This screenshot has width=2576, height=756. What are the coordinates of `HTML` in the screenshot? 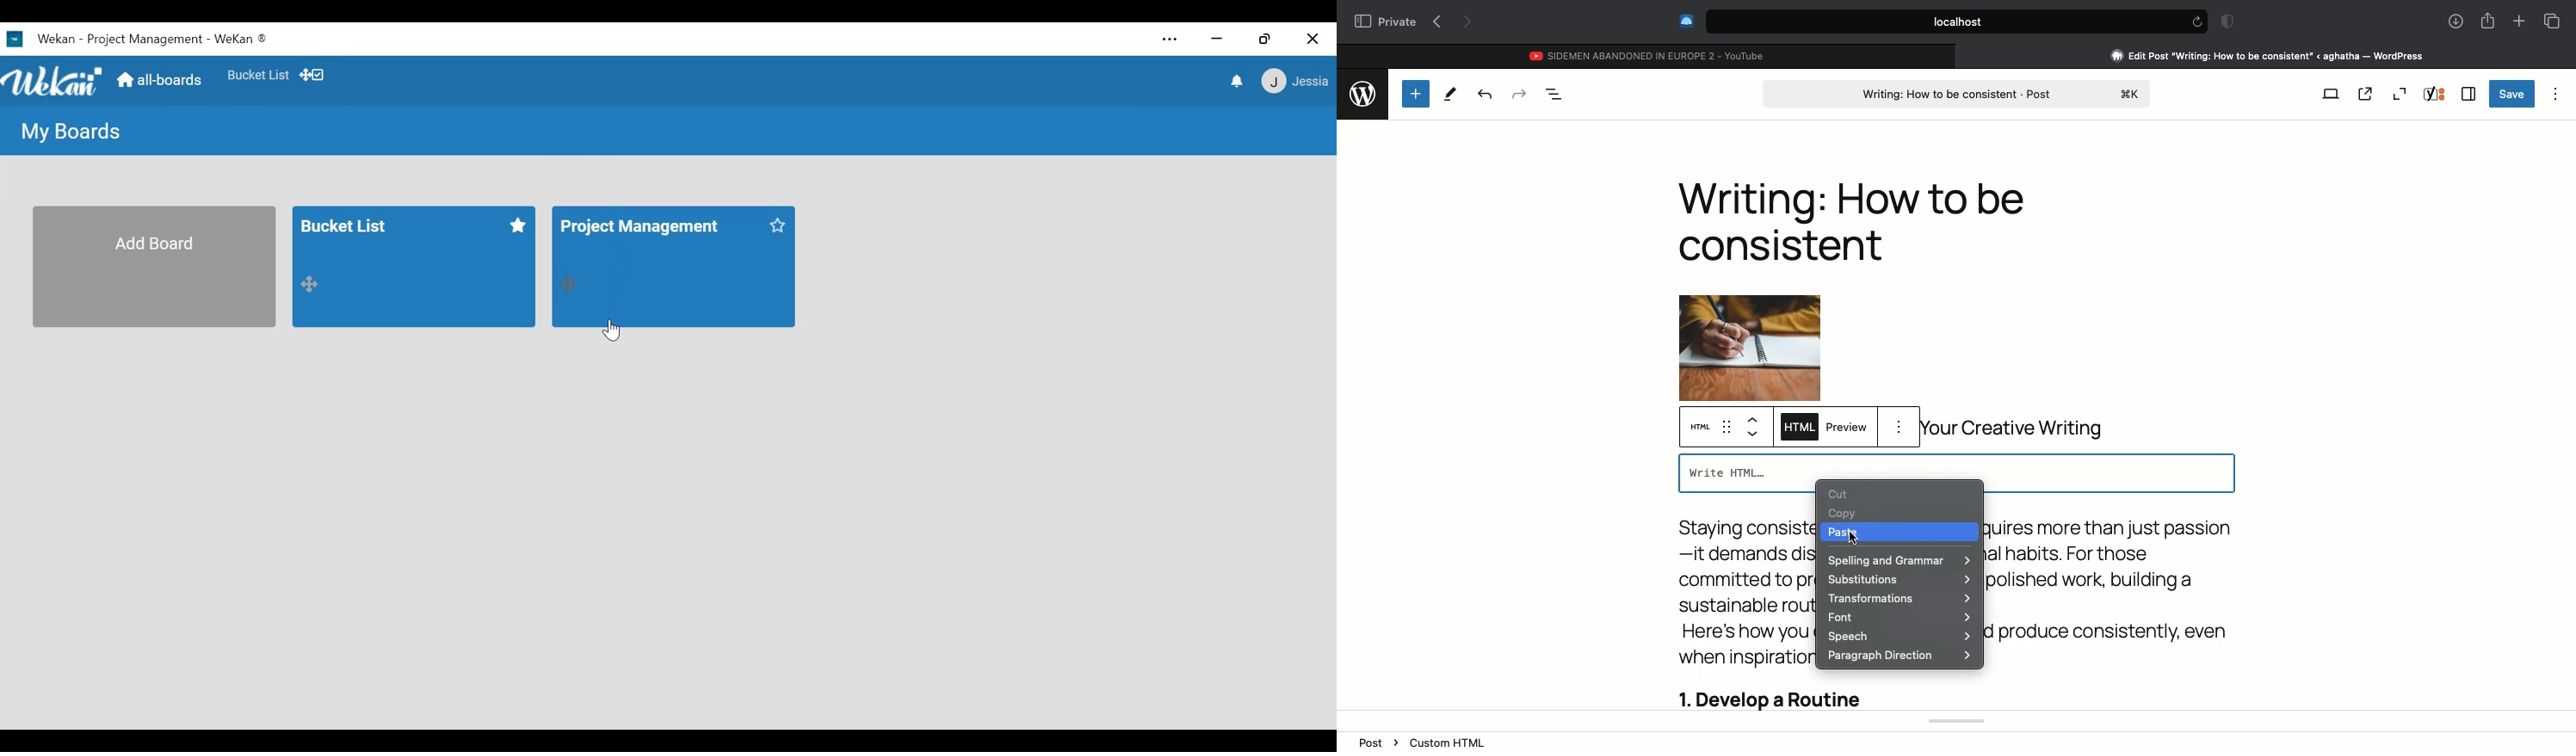 It's located at (1703, 428).